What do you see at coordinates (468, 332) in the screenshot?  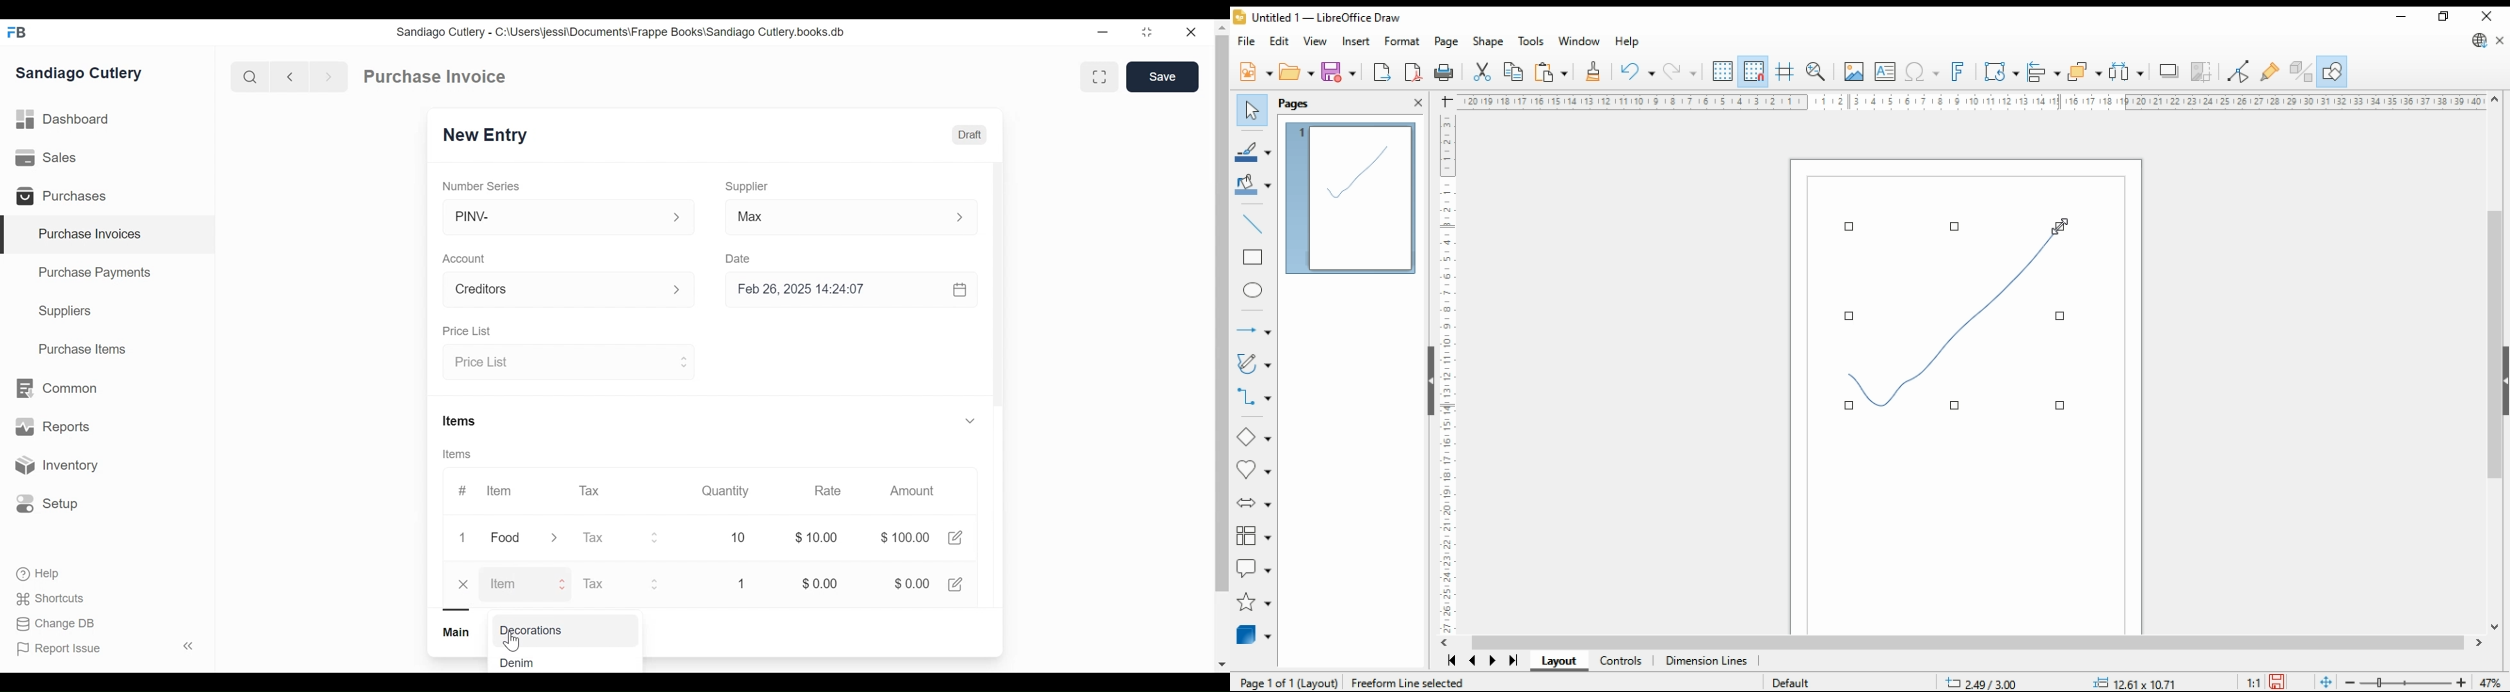 I see `Price List` at bounding box center [468, 332].